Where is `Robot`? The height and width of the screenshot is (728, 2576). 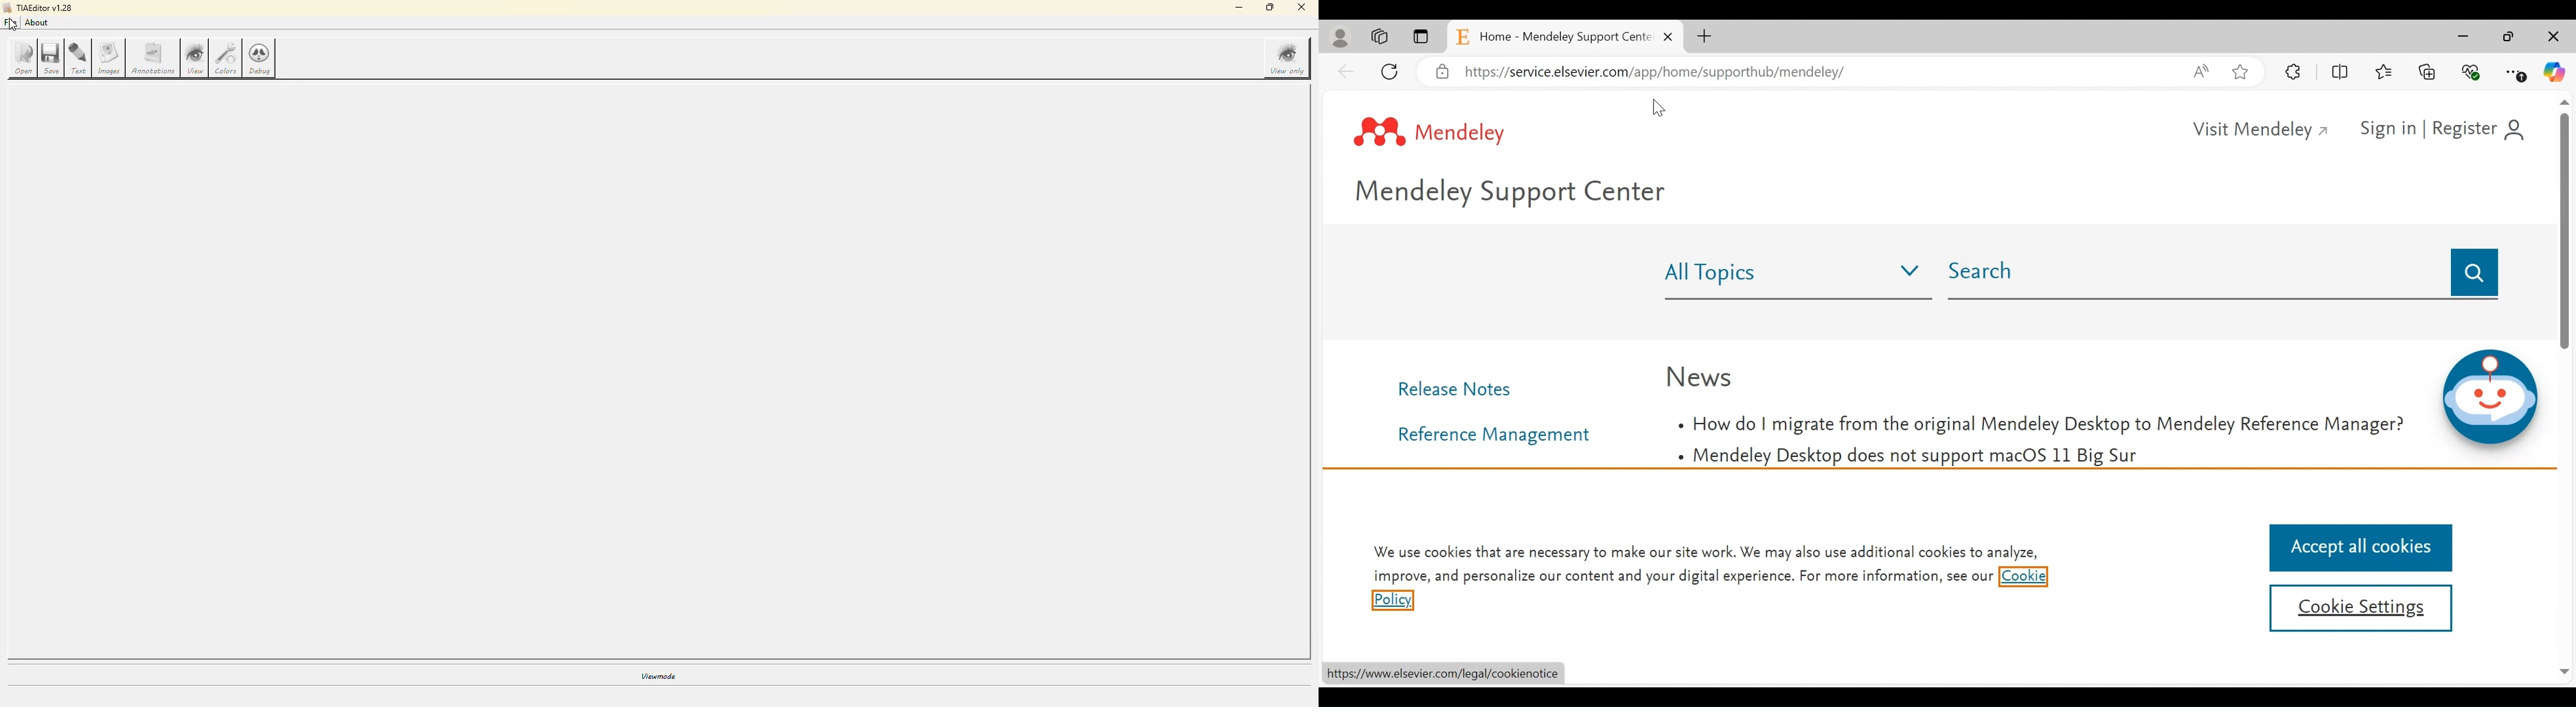 Robot is located at coordinates (2488, 398).